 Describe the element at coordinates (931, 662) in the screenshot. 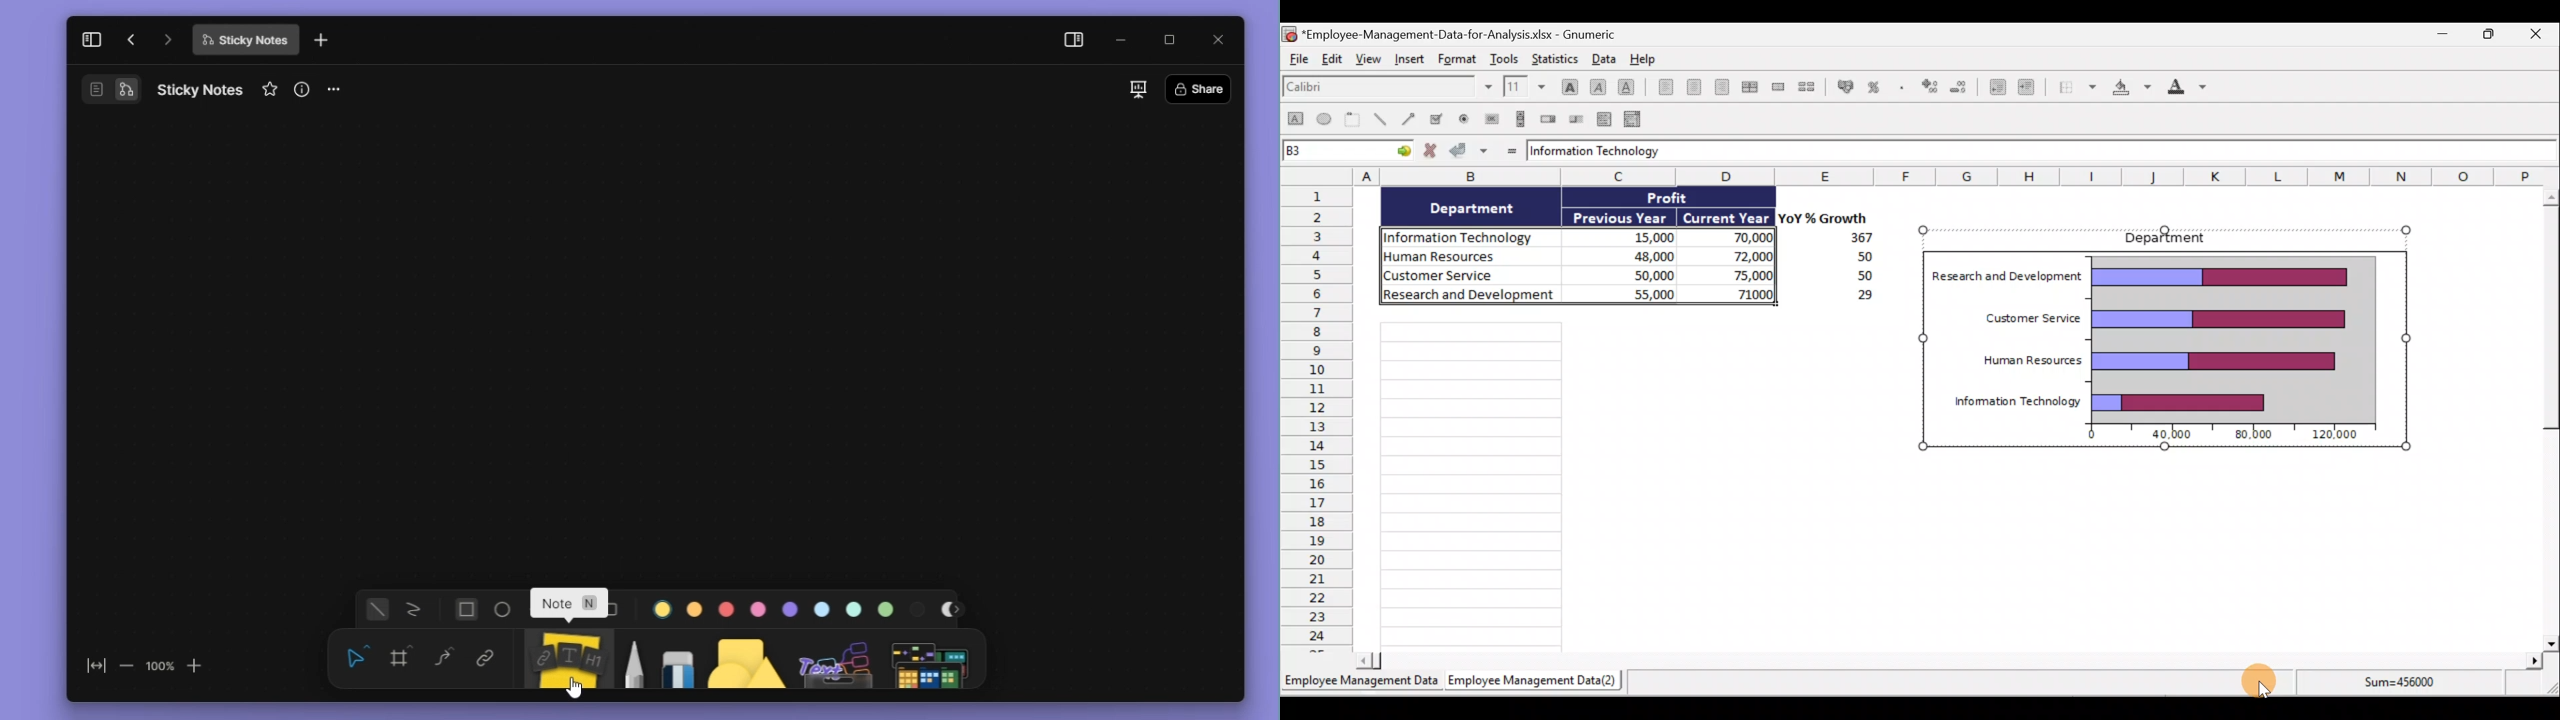

I see `Symbols Panel Icon` at that location.